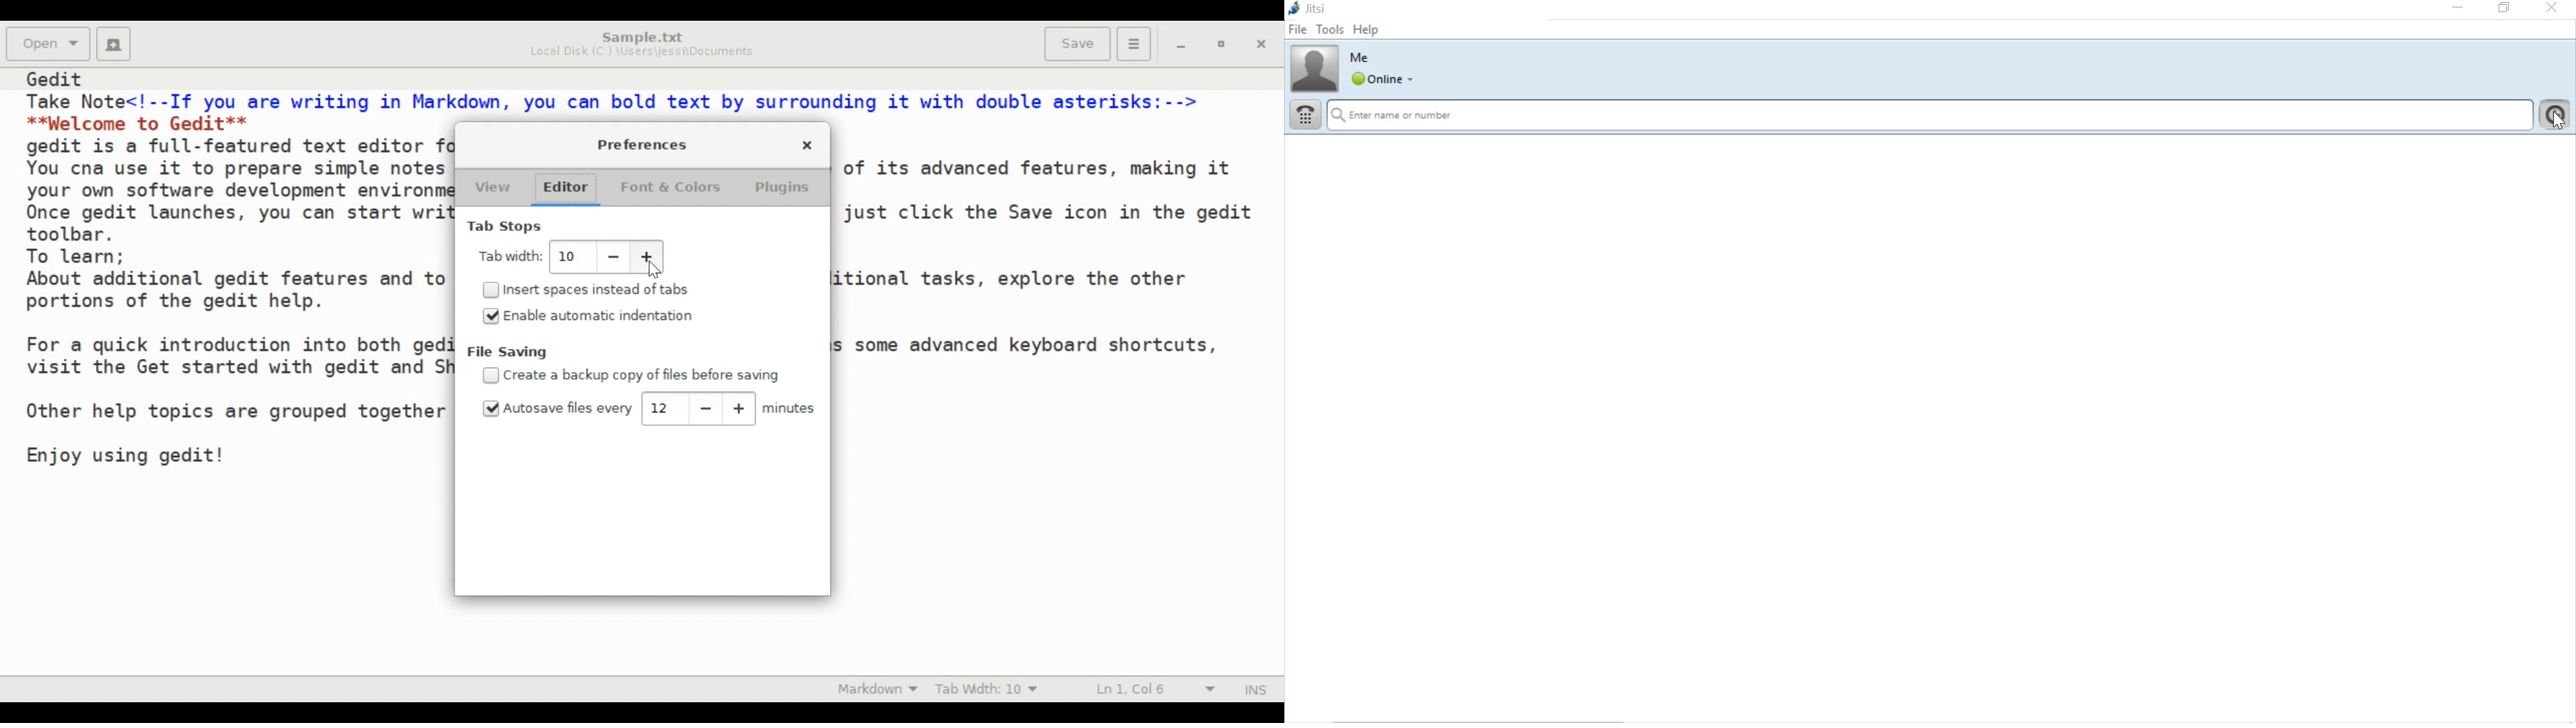 Image resolution: width=2576 pixels, height=728 pixels. Describe the element at coordinates (2556, 114) in the screenshot. I see `show call history` at that location.